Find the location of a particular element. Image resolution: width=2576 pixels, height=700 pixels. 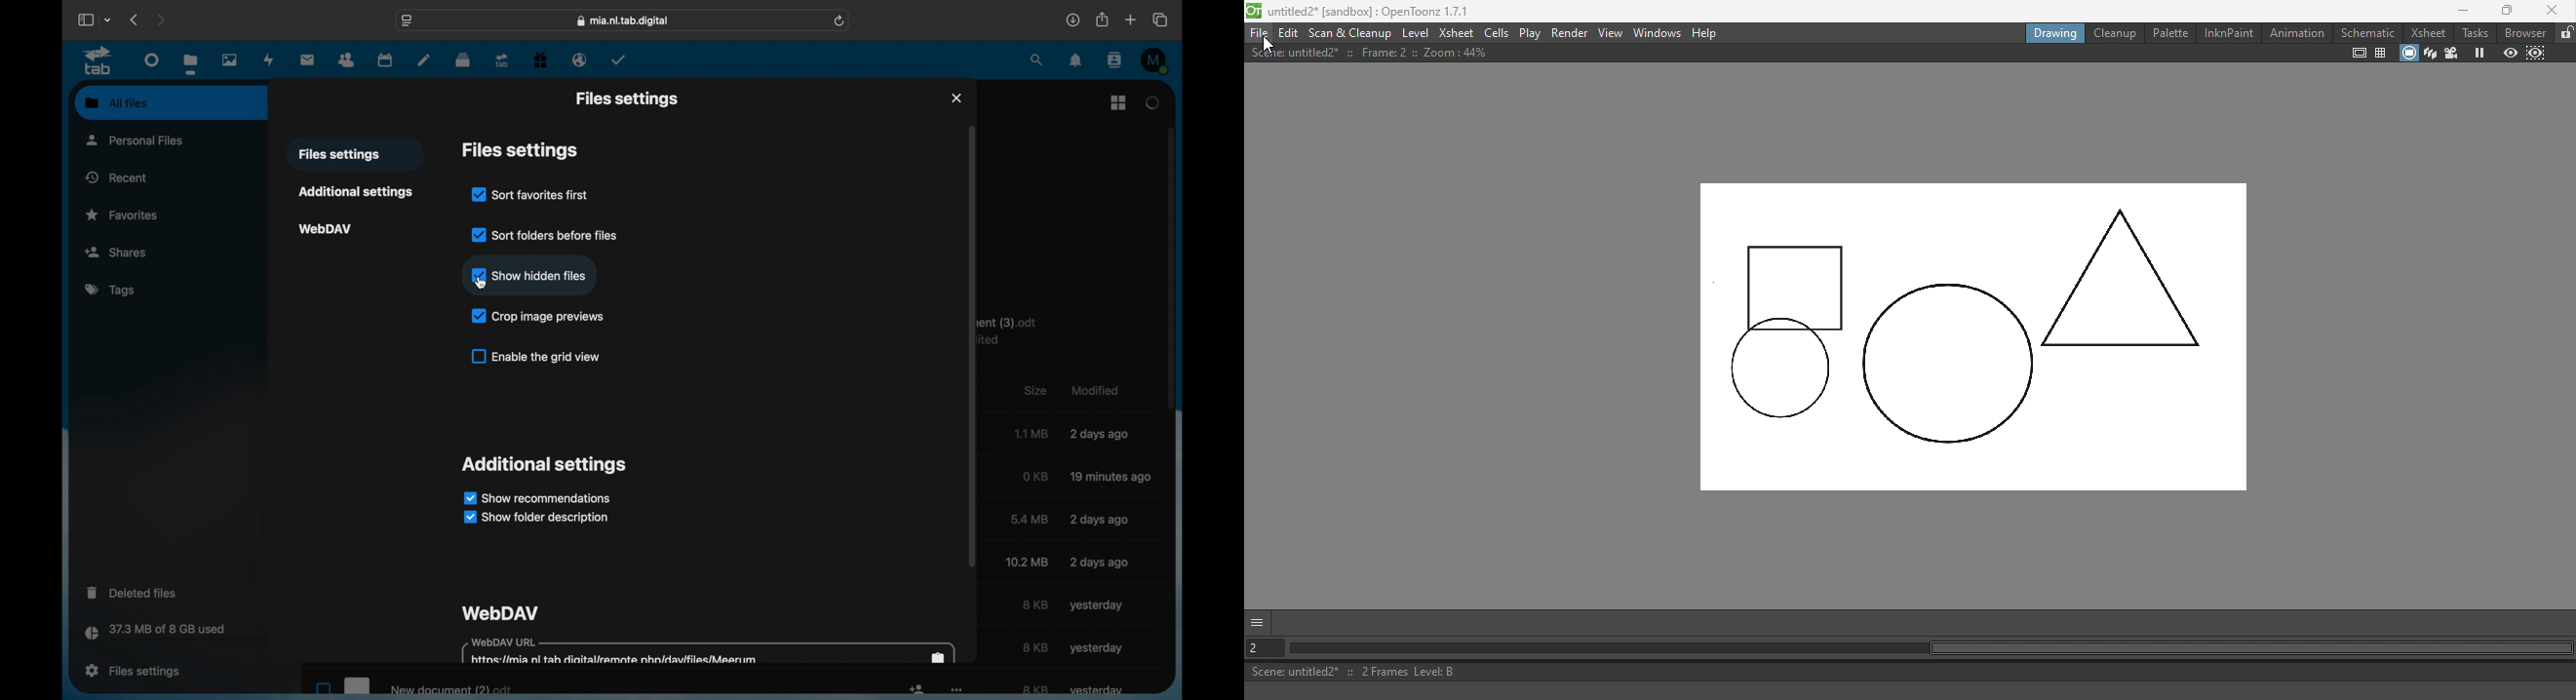

downloads is located at coordinates (1073, 19).